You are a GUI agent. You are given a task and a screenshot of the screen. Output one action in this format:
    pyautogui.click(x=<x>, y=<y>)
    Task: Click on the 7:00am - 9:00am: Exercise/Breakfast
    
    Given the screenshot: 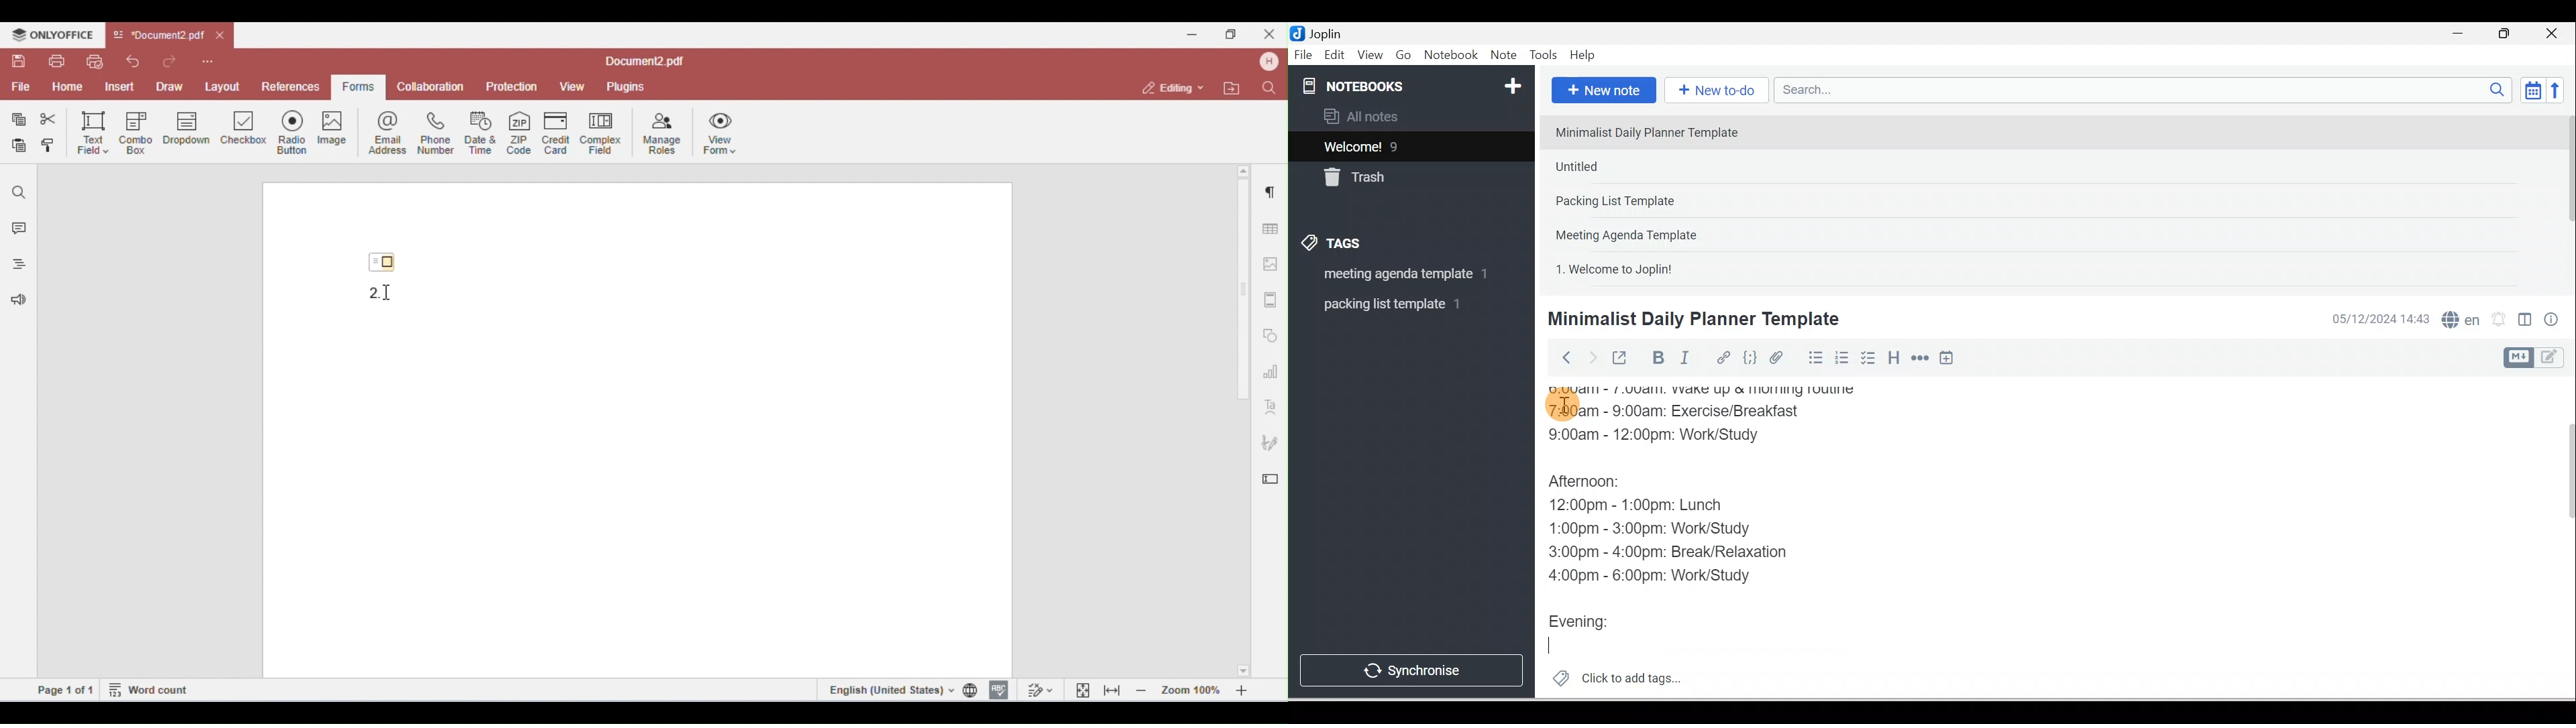 What is the action you would take?
    pyautogui.click(x=1691, y=412)
    